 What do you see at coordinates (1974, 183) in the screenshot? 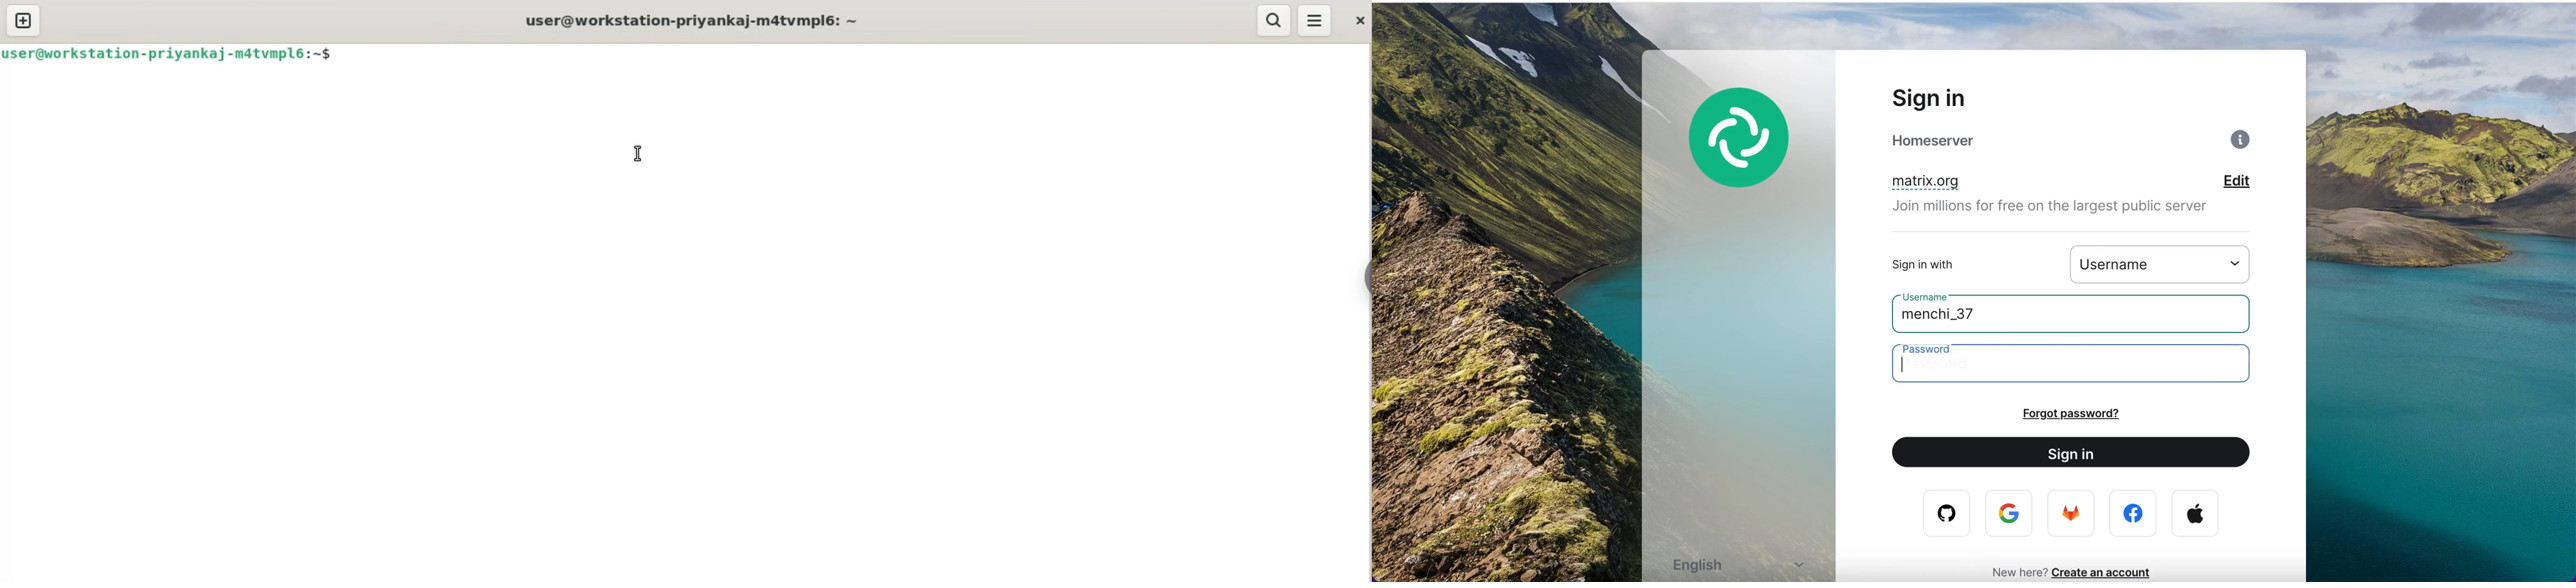
I see `matrix.org` at bounding box center [1974, 183].